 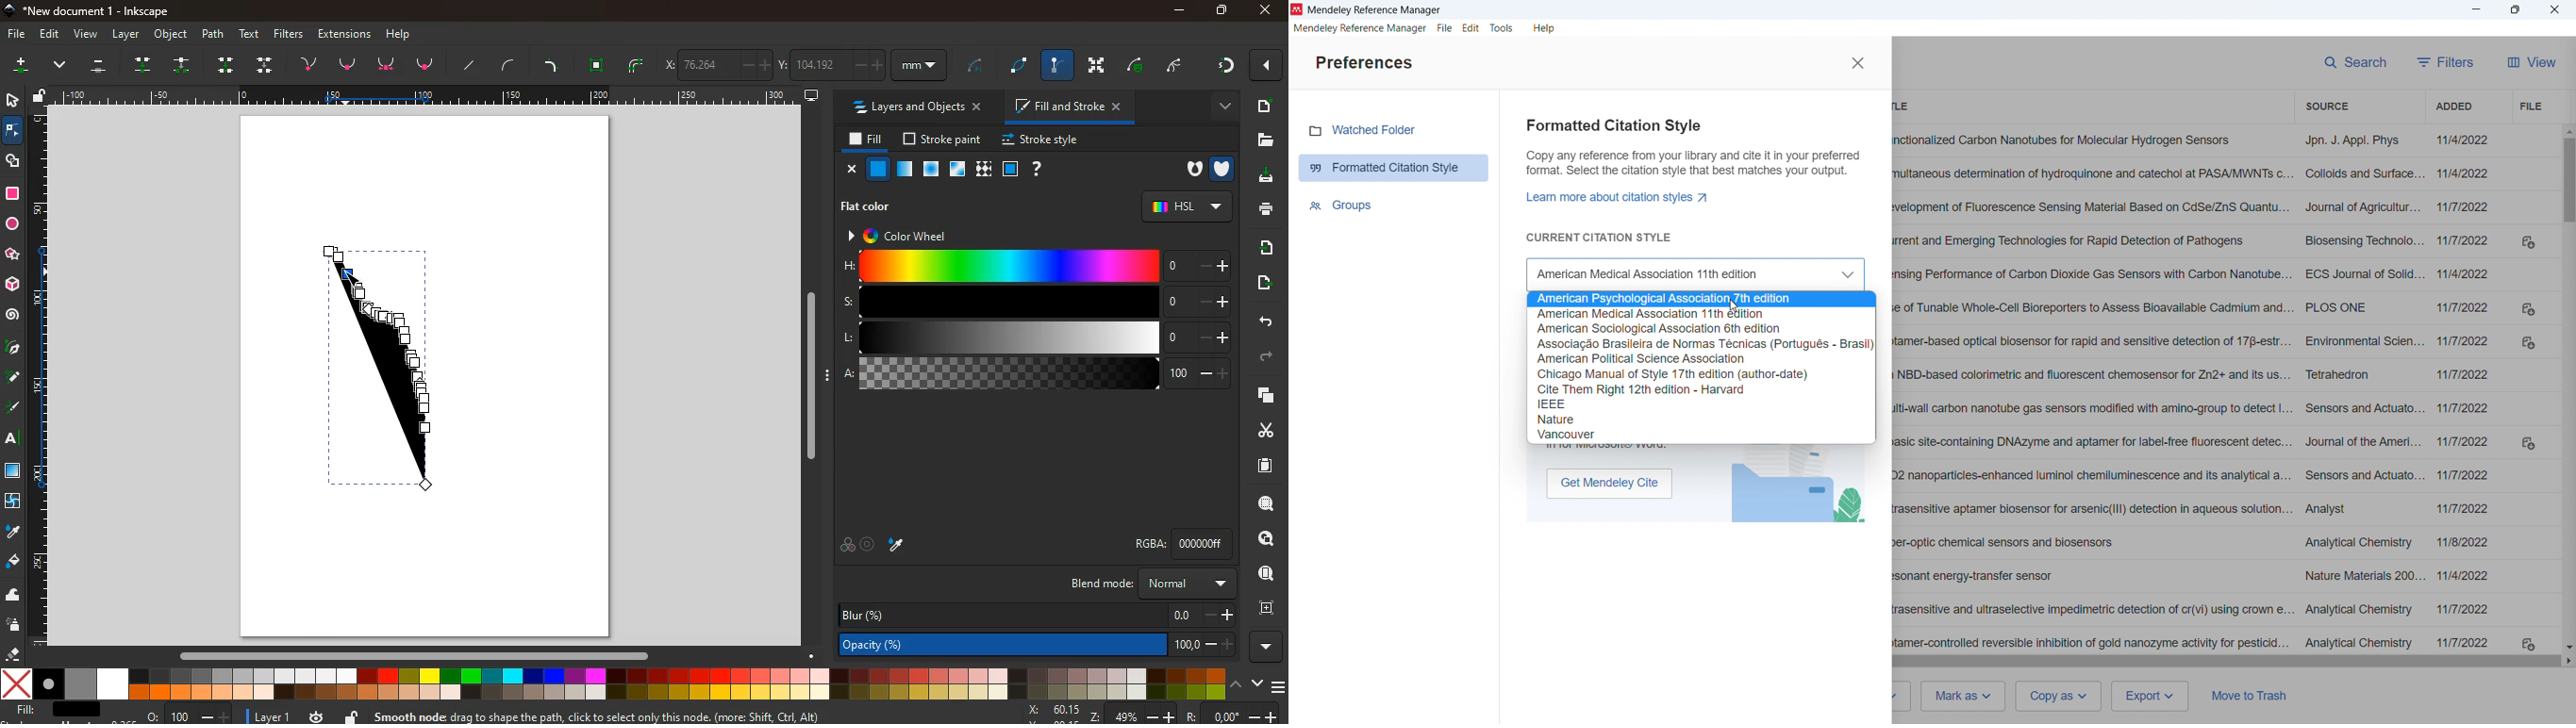 What do you see at coordinates (512, 65) in the screenshot?
I see `curvy` at bounding box center [512, 65].